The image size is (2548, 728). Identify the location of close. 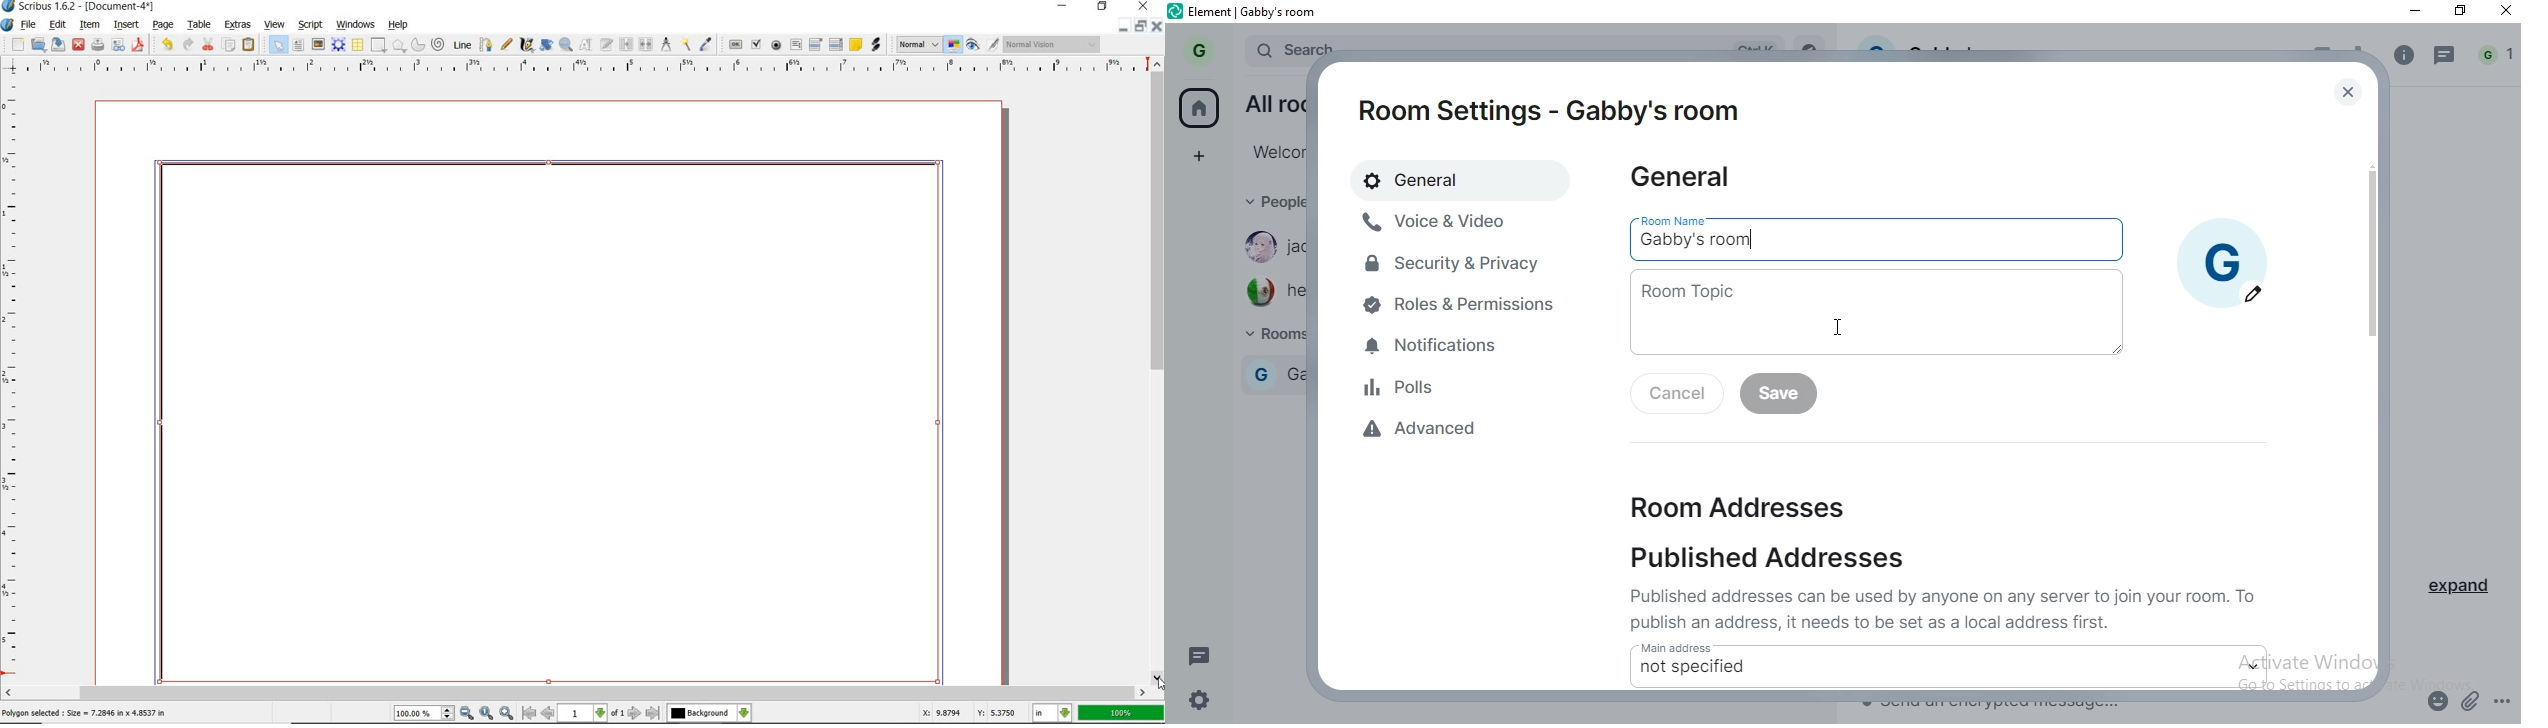
(2351, 92).